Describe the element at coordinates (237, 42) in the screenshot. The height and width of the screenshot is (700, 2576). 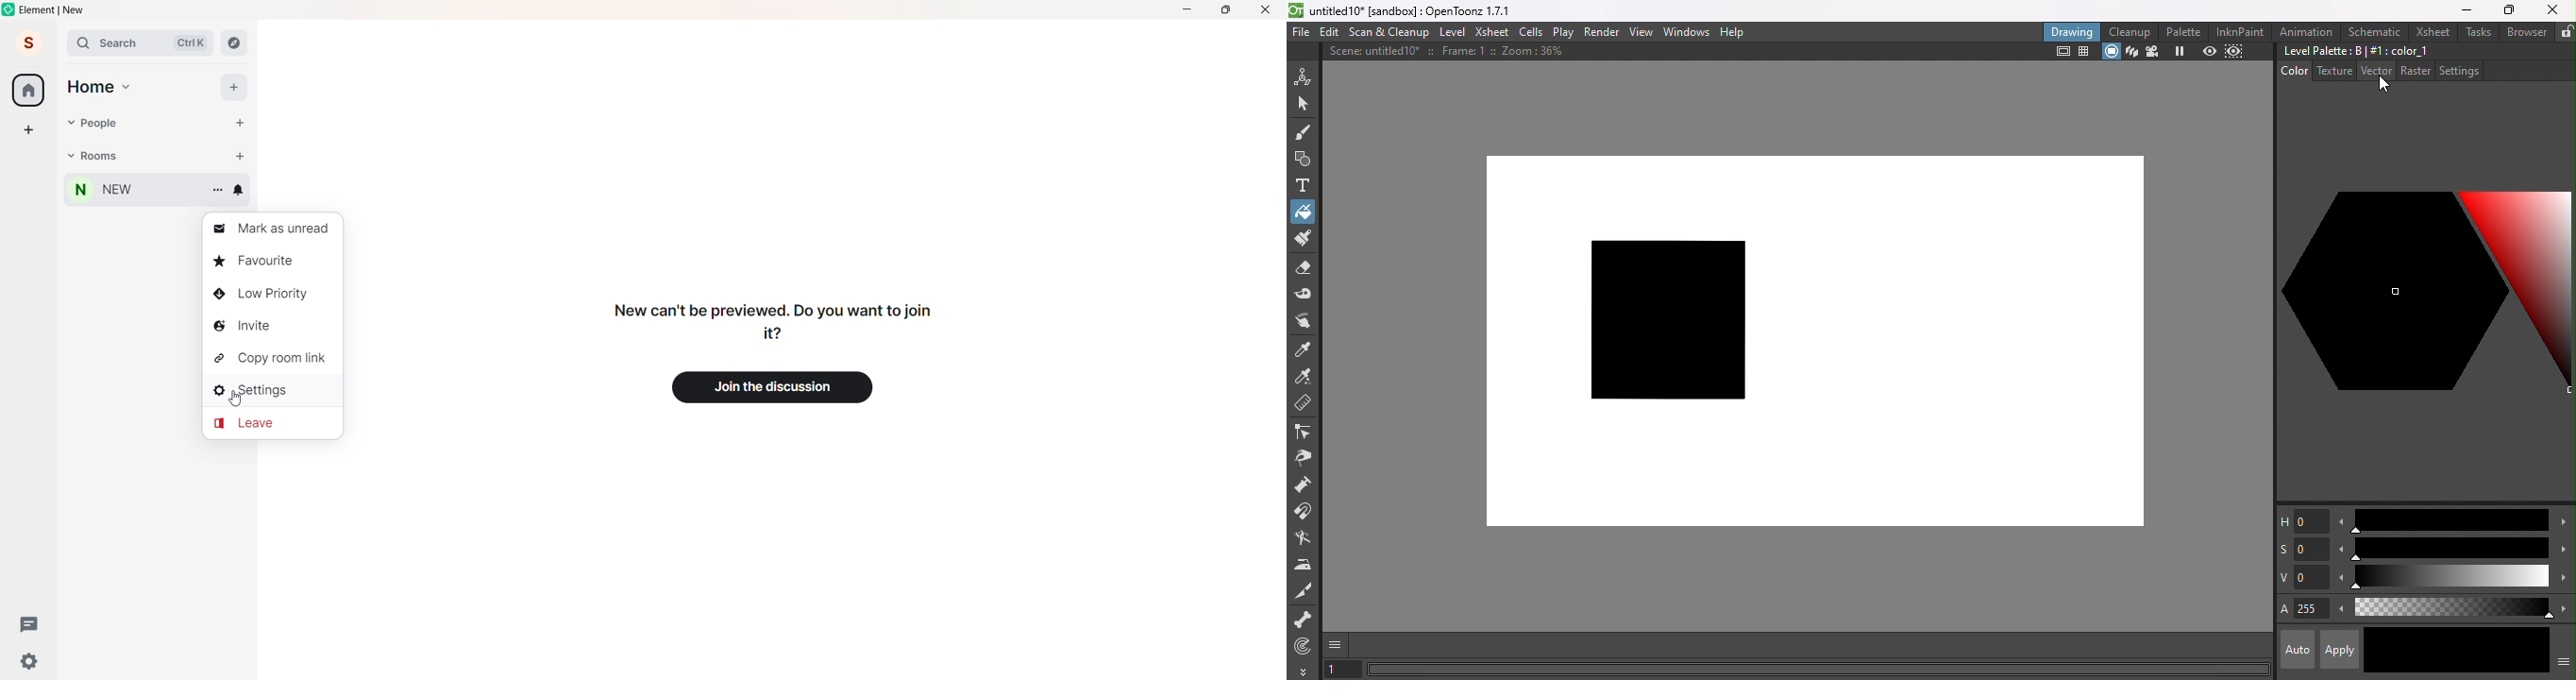
I see `explore` at that location.